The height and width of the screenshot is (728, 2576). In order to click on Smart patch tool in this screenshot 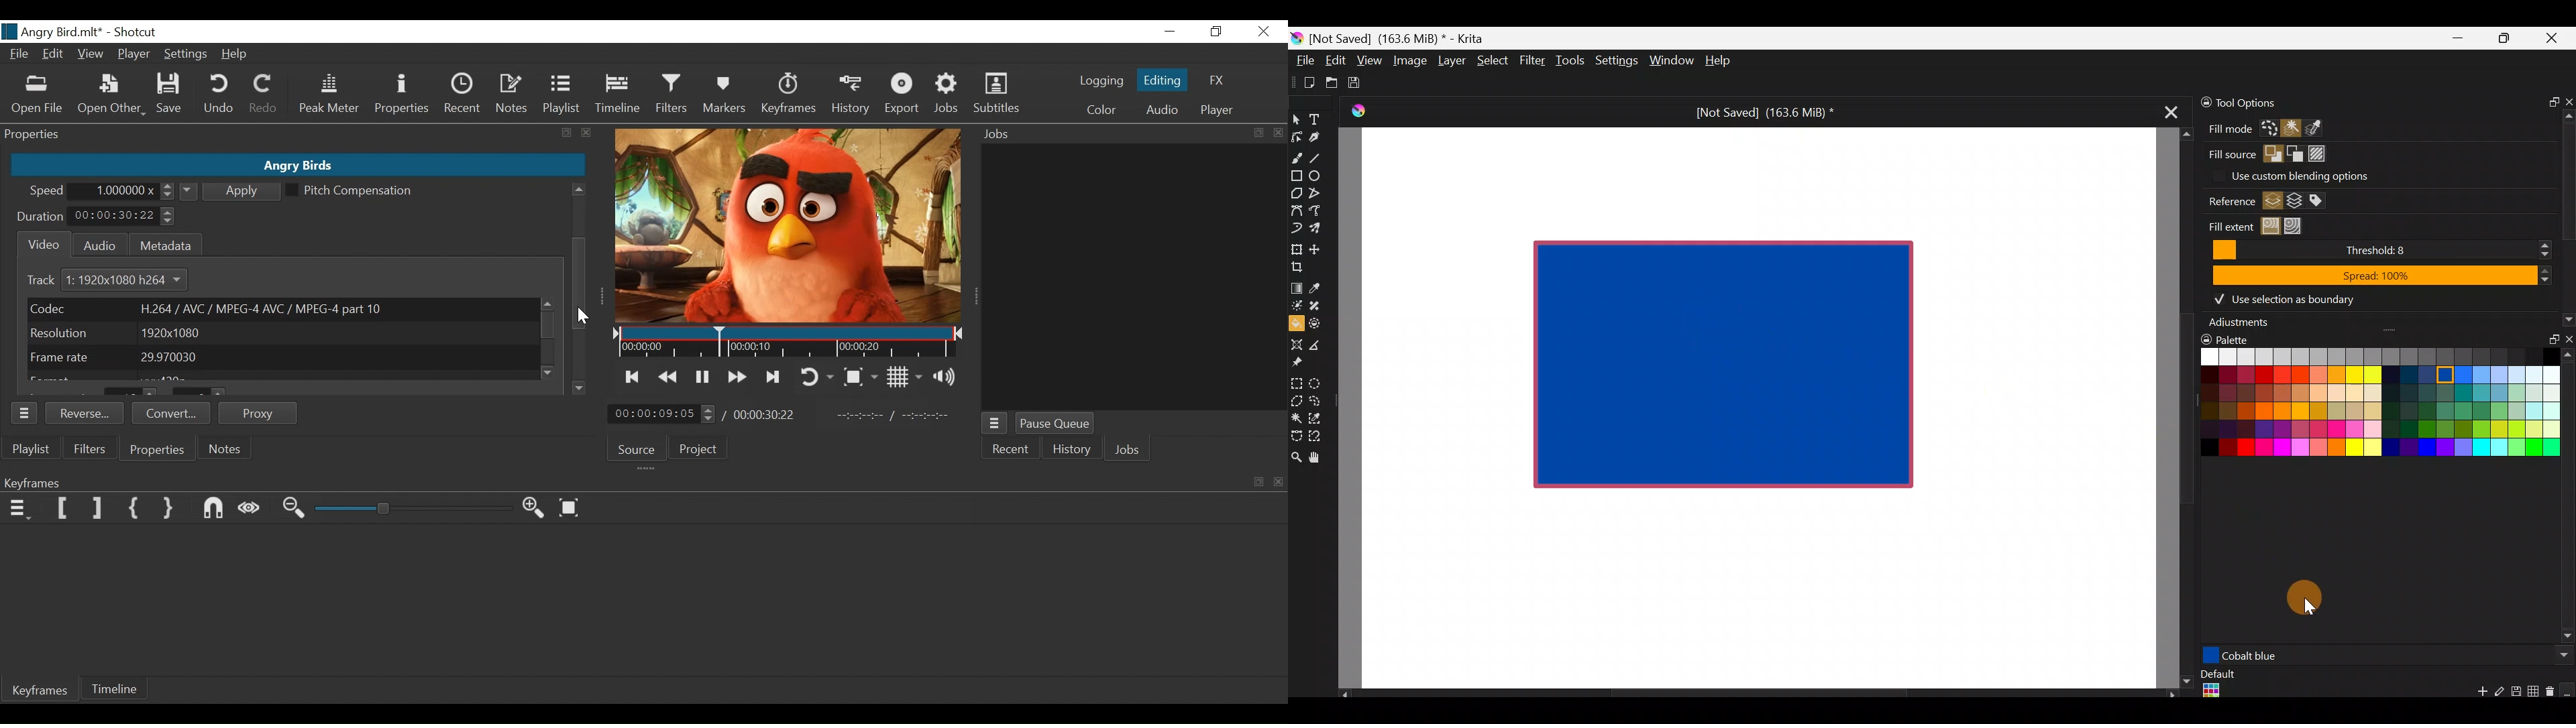, I will do `click(1320, 304)`.